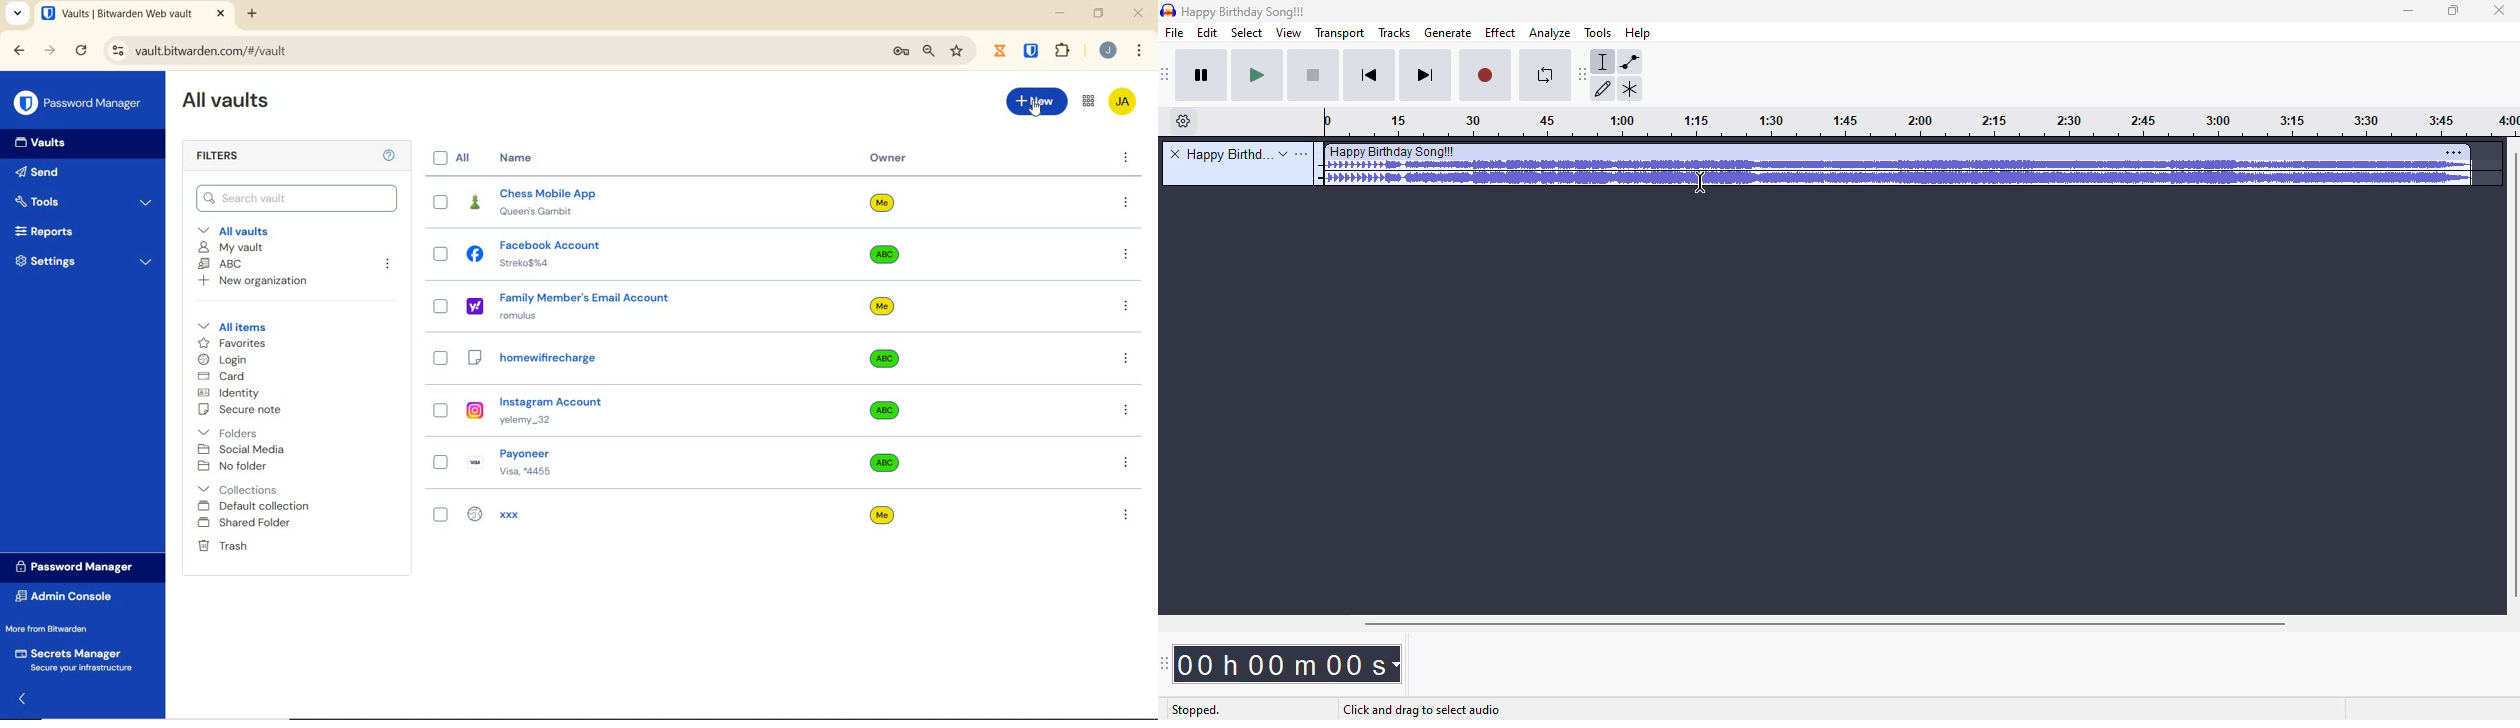  I want to click on record, so click(1486, 77).